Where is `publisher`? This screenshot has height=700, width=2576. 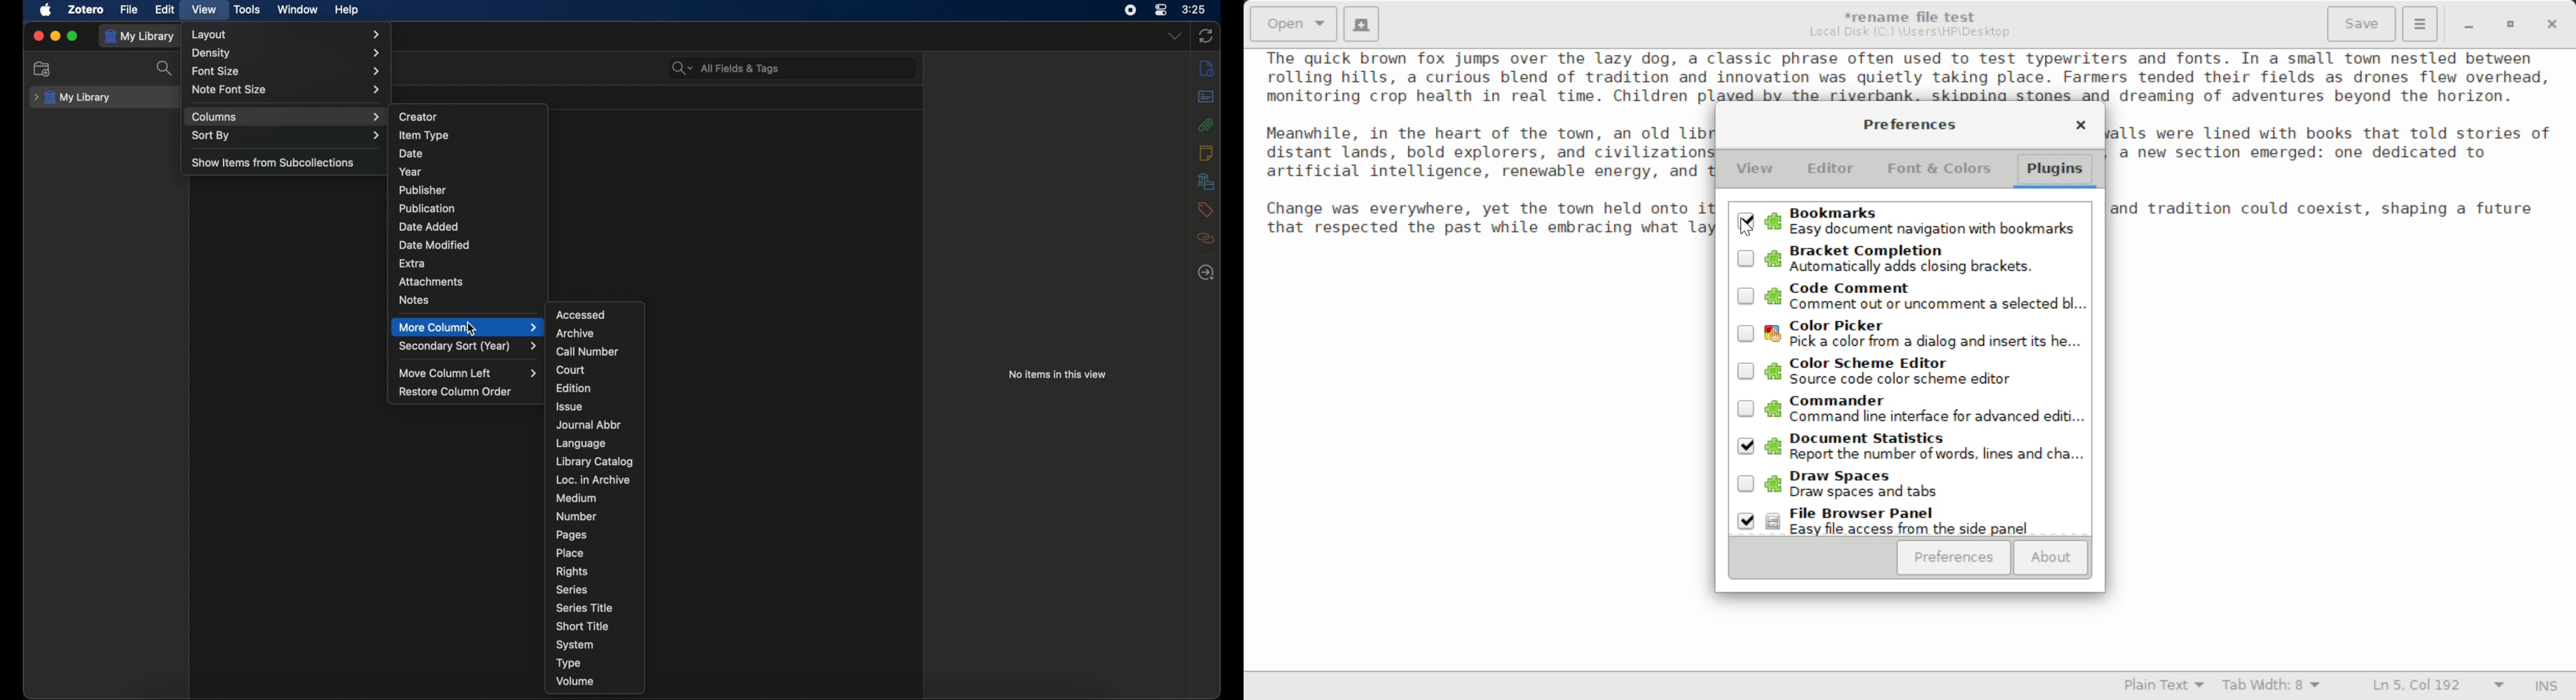
publisher is located at coordinates (423, 190).